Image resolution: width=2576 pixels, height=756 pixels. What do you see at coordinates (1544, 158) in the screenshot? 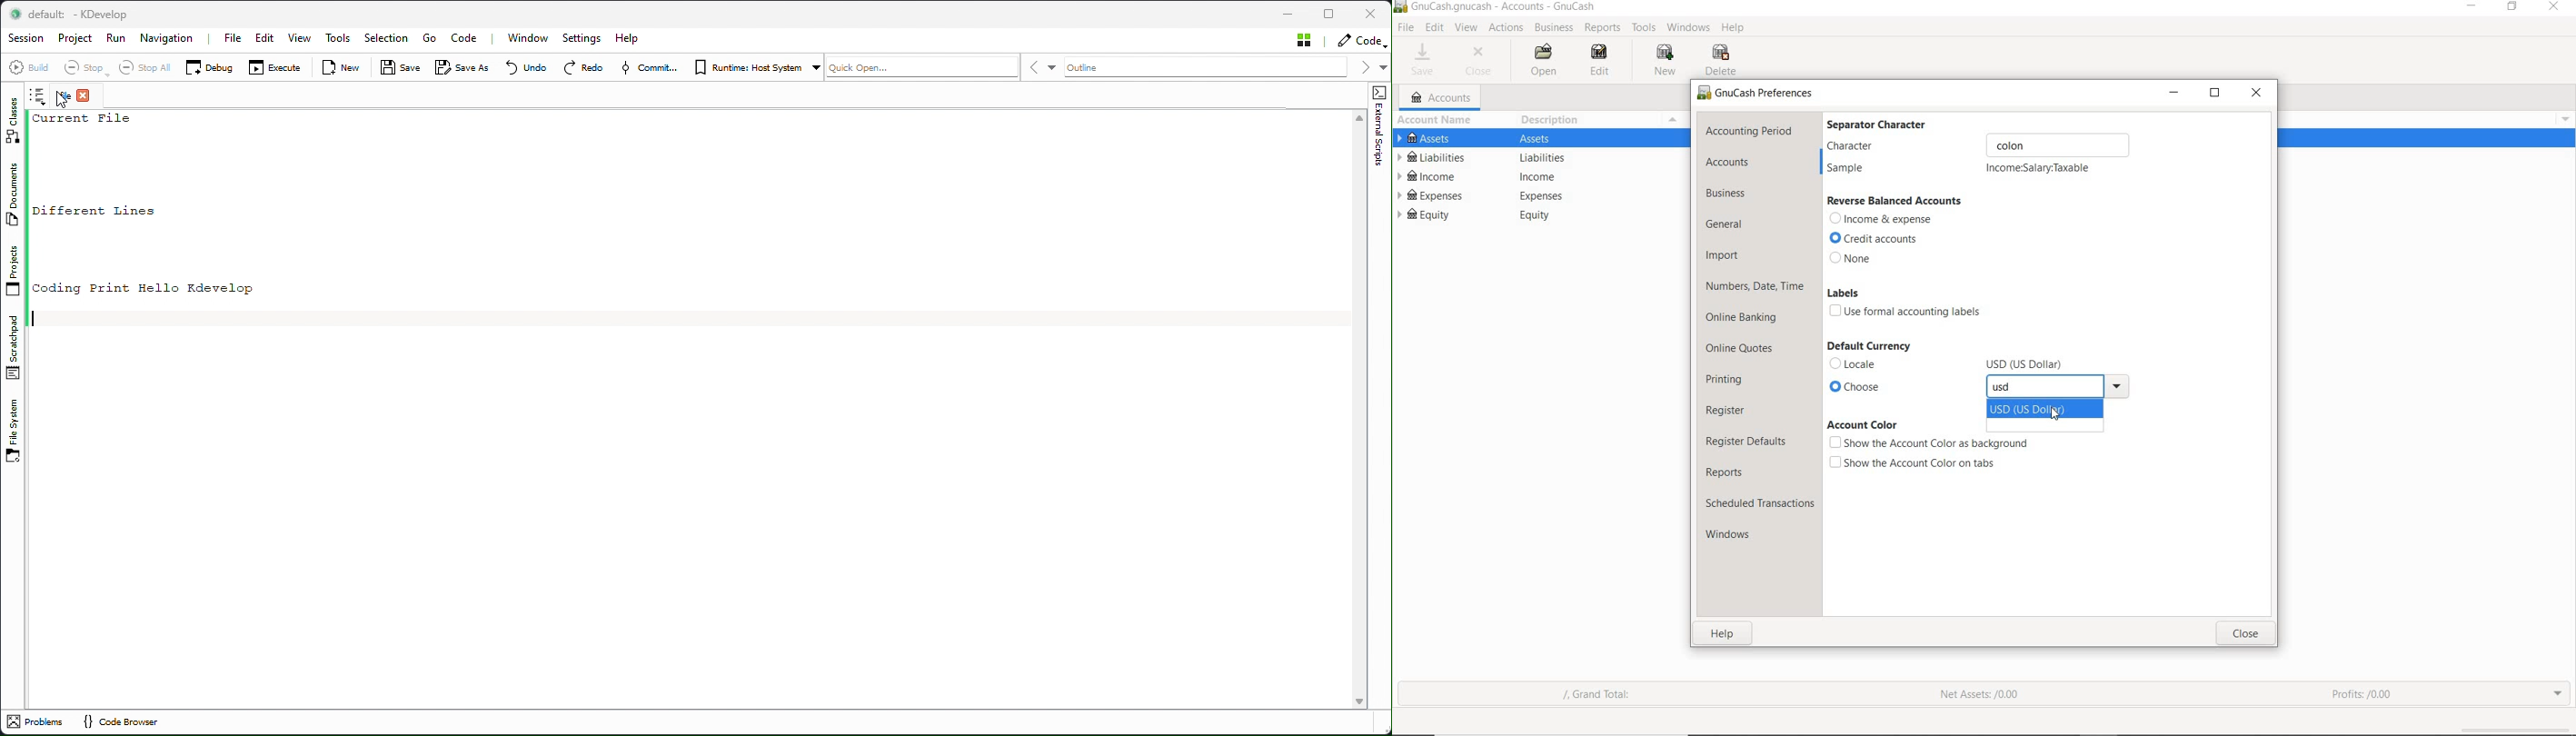
I see `` at bounding box center [1544, 158].